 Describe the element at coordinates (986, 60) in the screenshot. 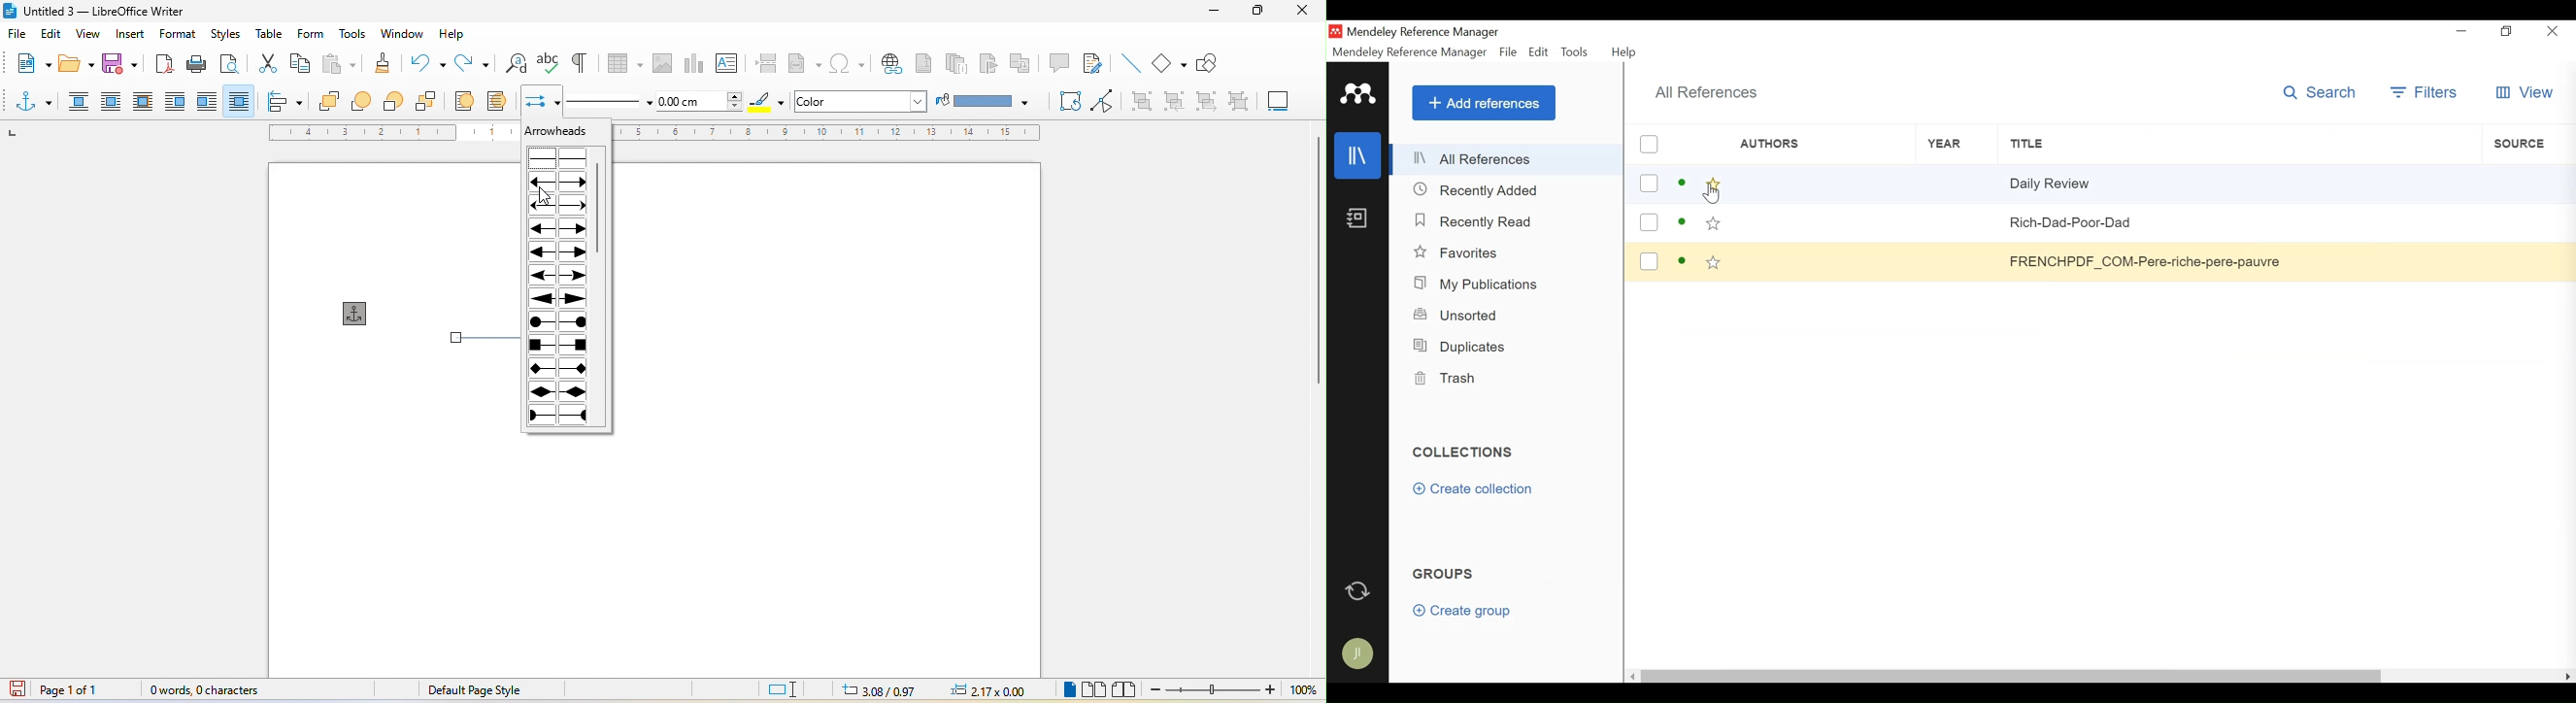

I see `bookmark` at that location.